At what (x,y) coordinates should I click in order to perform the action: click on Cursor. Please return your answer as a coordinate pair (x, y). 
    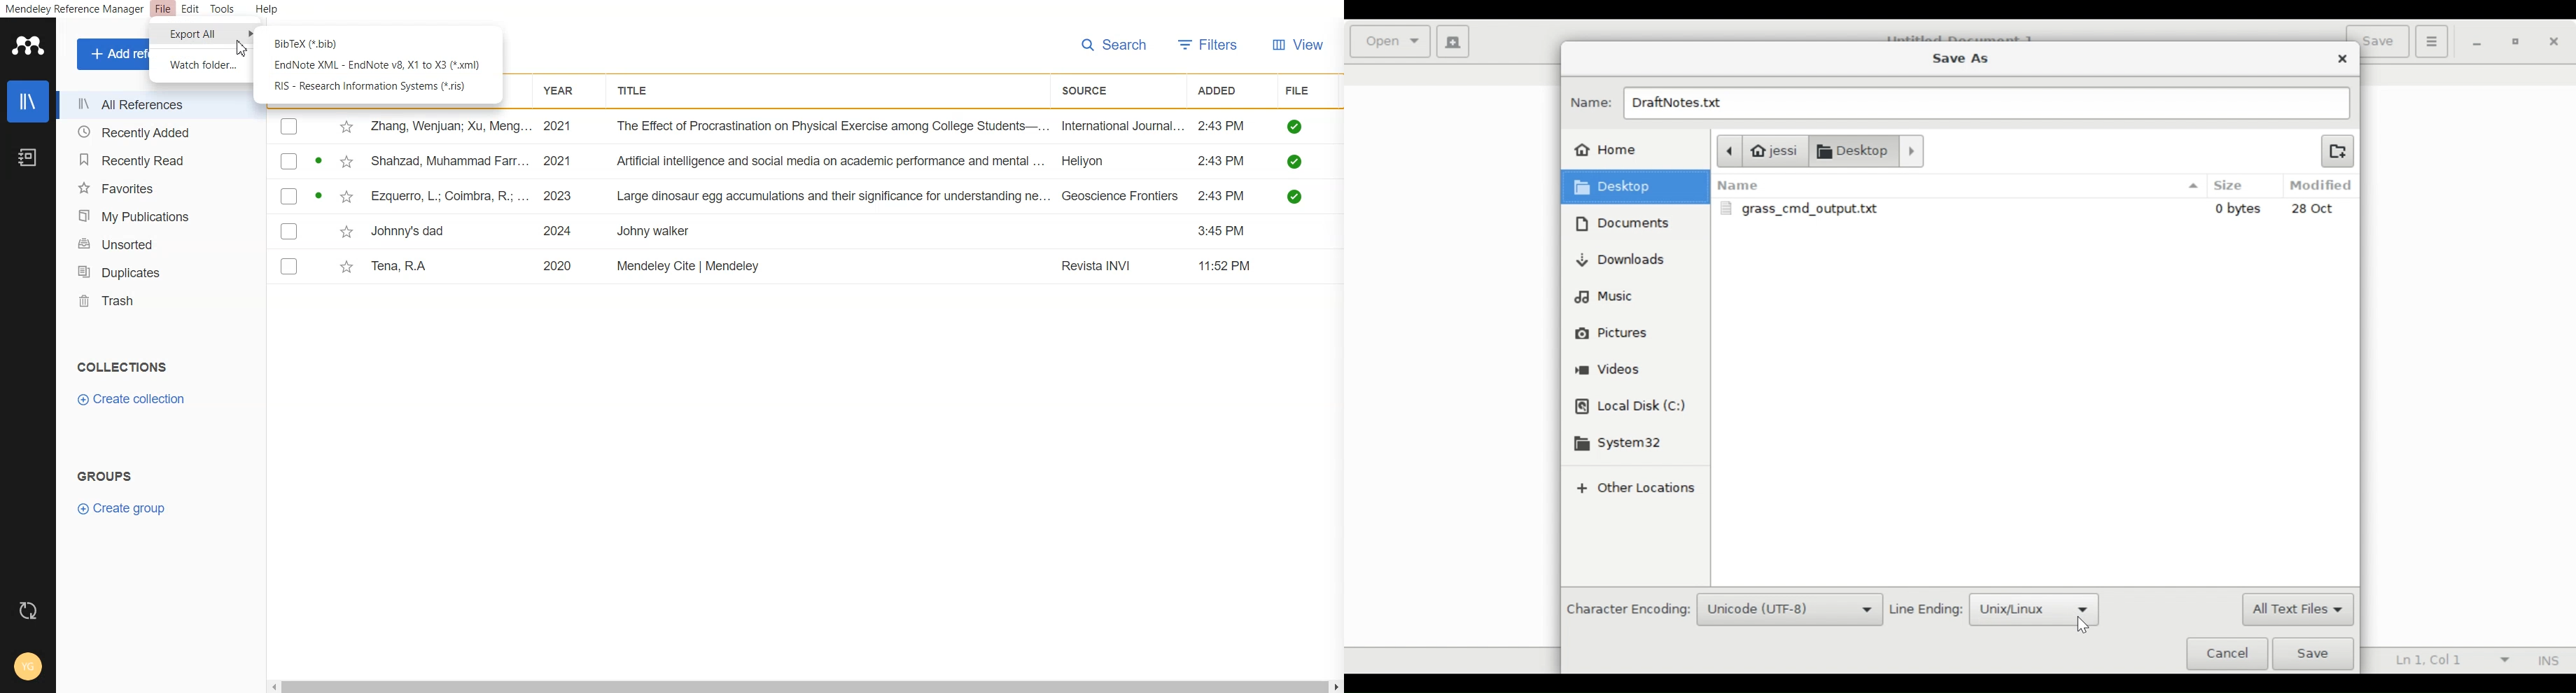
    Looking at the image, I should click on (2078, 626).